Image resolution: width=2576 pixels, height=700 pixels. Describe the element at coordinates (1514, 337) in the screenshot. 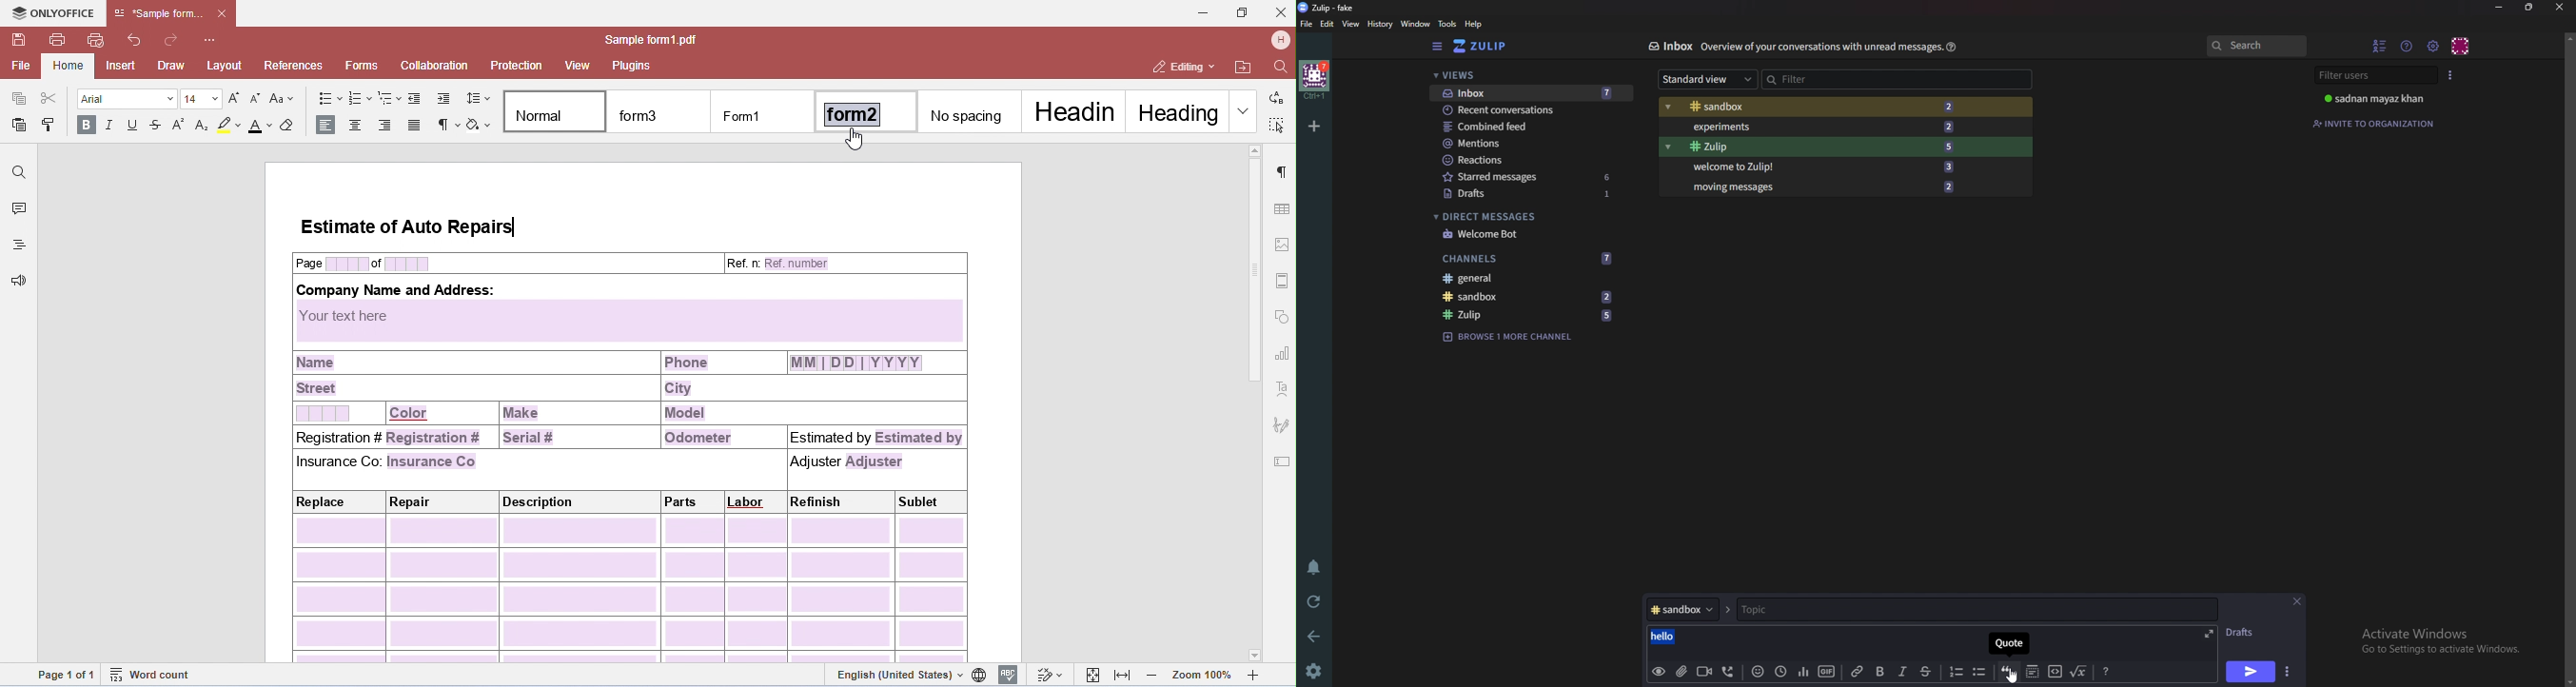

I see `Browse 1 more channel` at that location.